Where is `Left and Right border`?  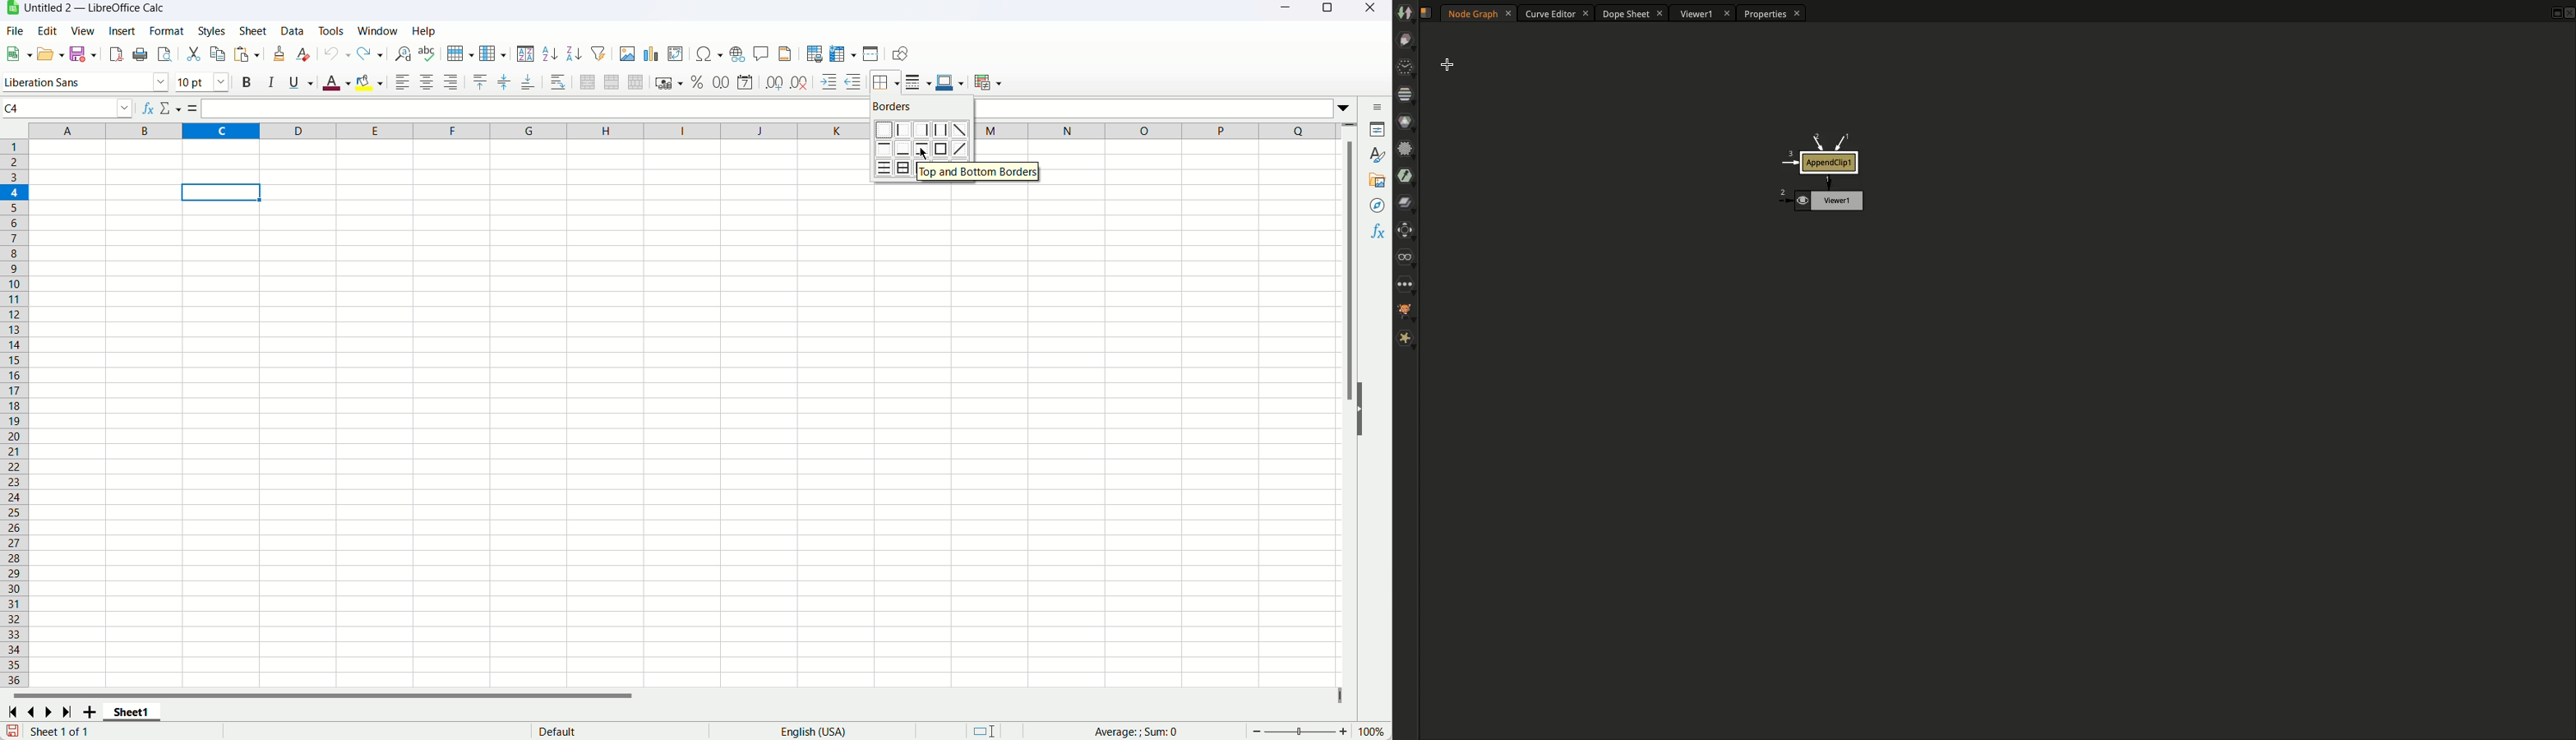
Left and Right border is located at coordinates (941, 130).